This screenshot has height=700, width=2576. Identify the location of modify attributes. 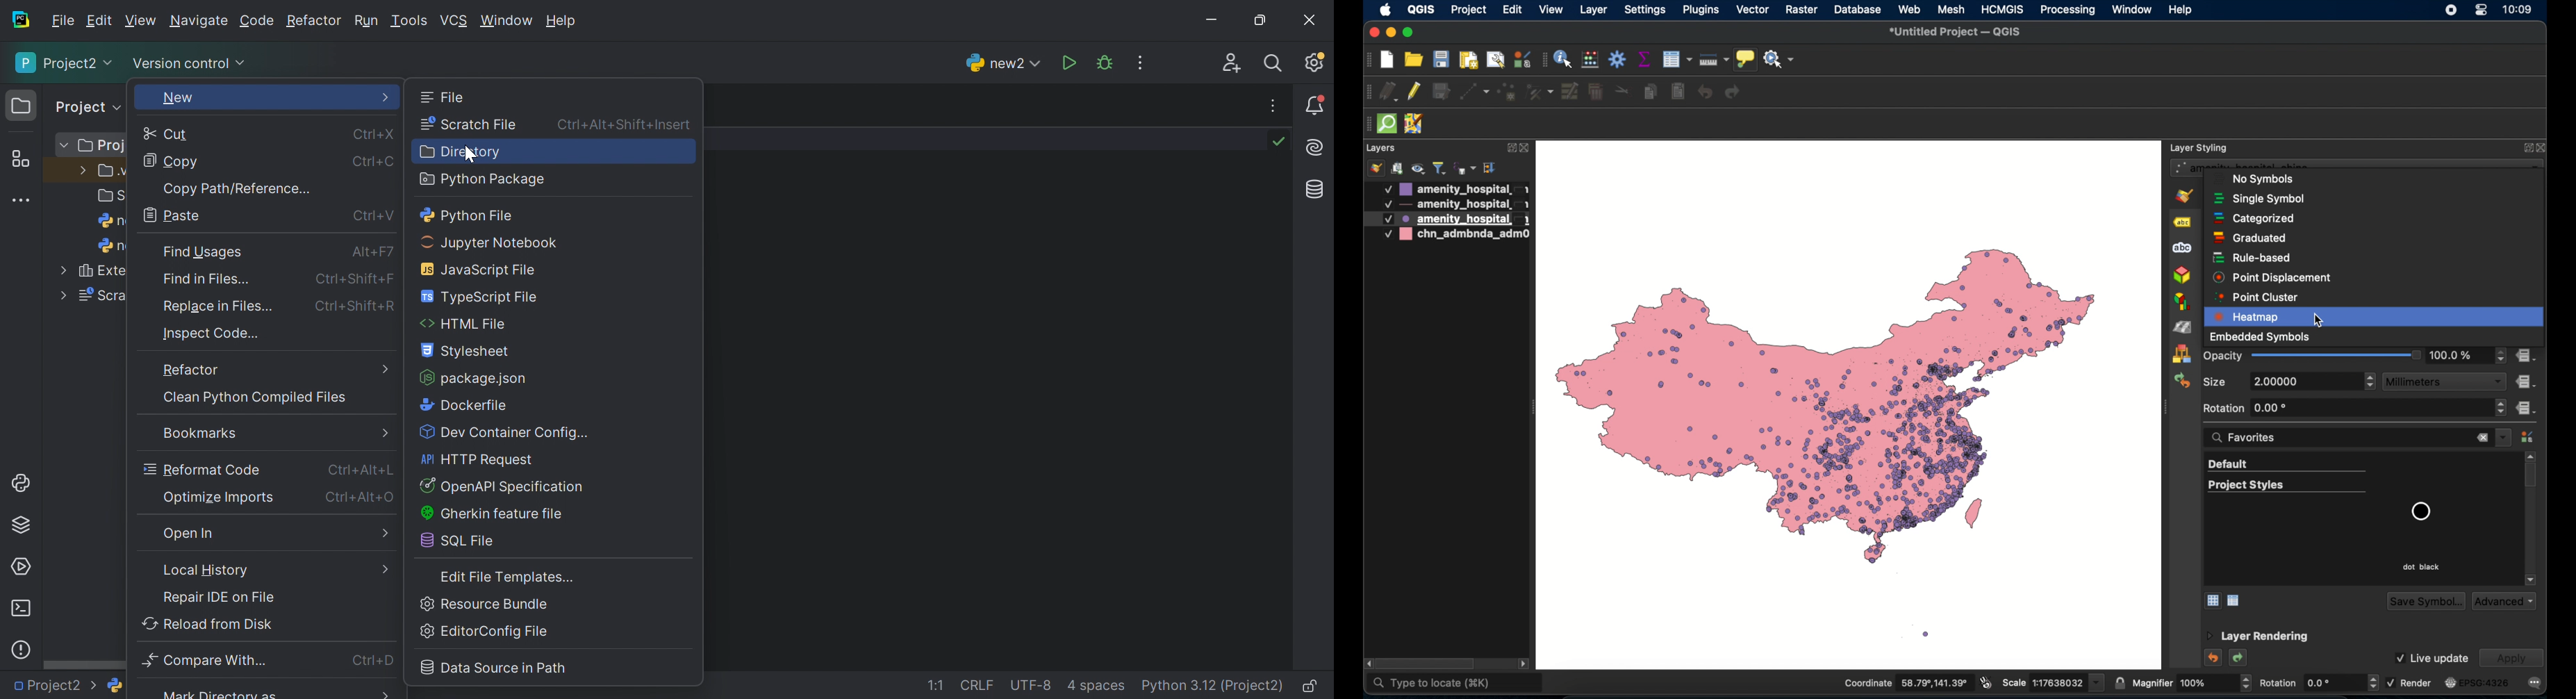
(1570, 92).